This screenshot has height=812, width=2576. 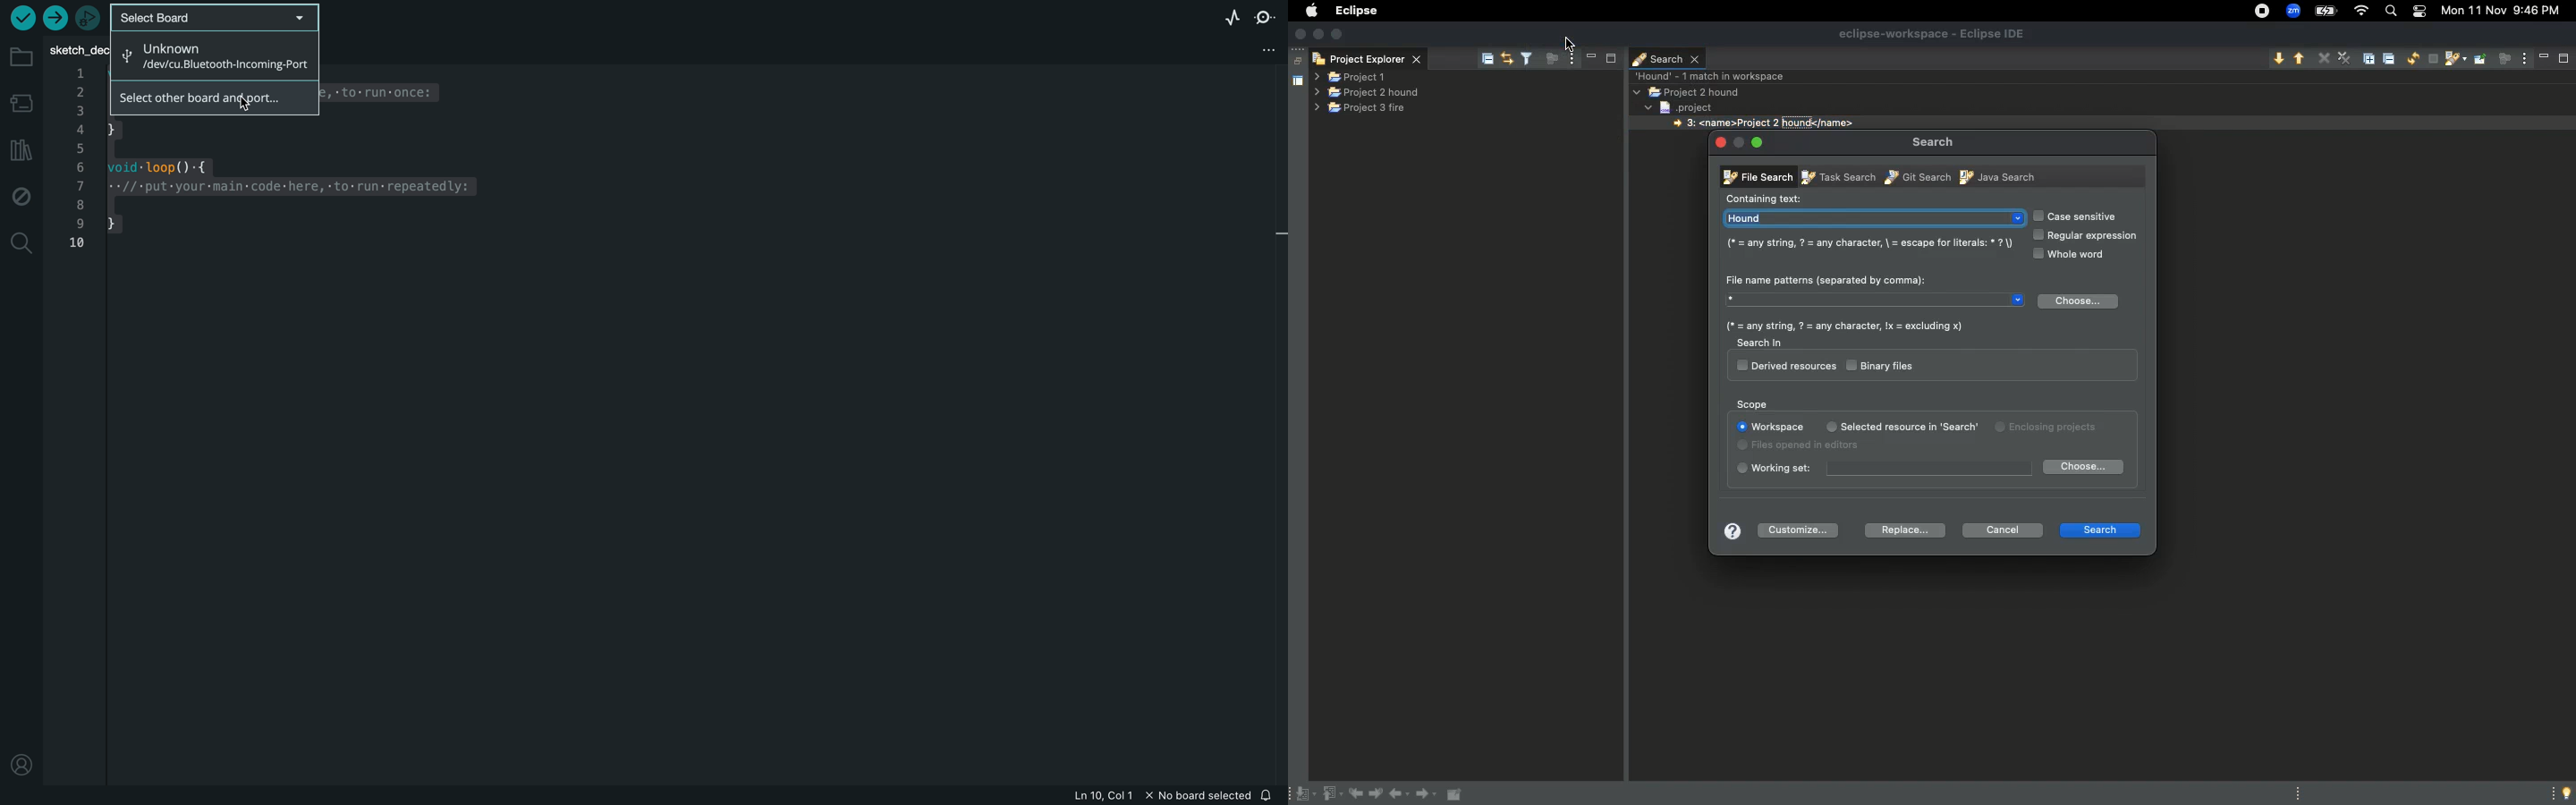 I want to click on Project Explorer, so click(x=1369, y=57).